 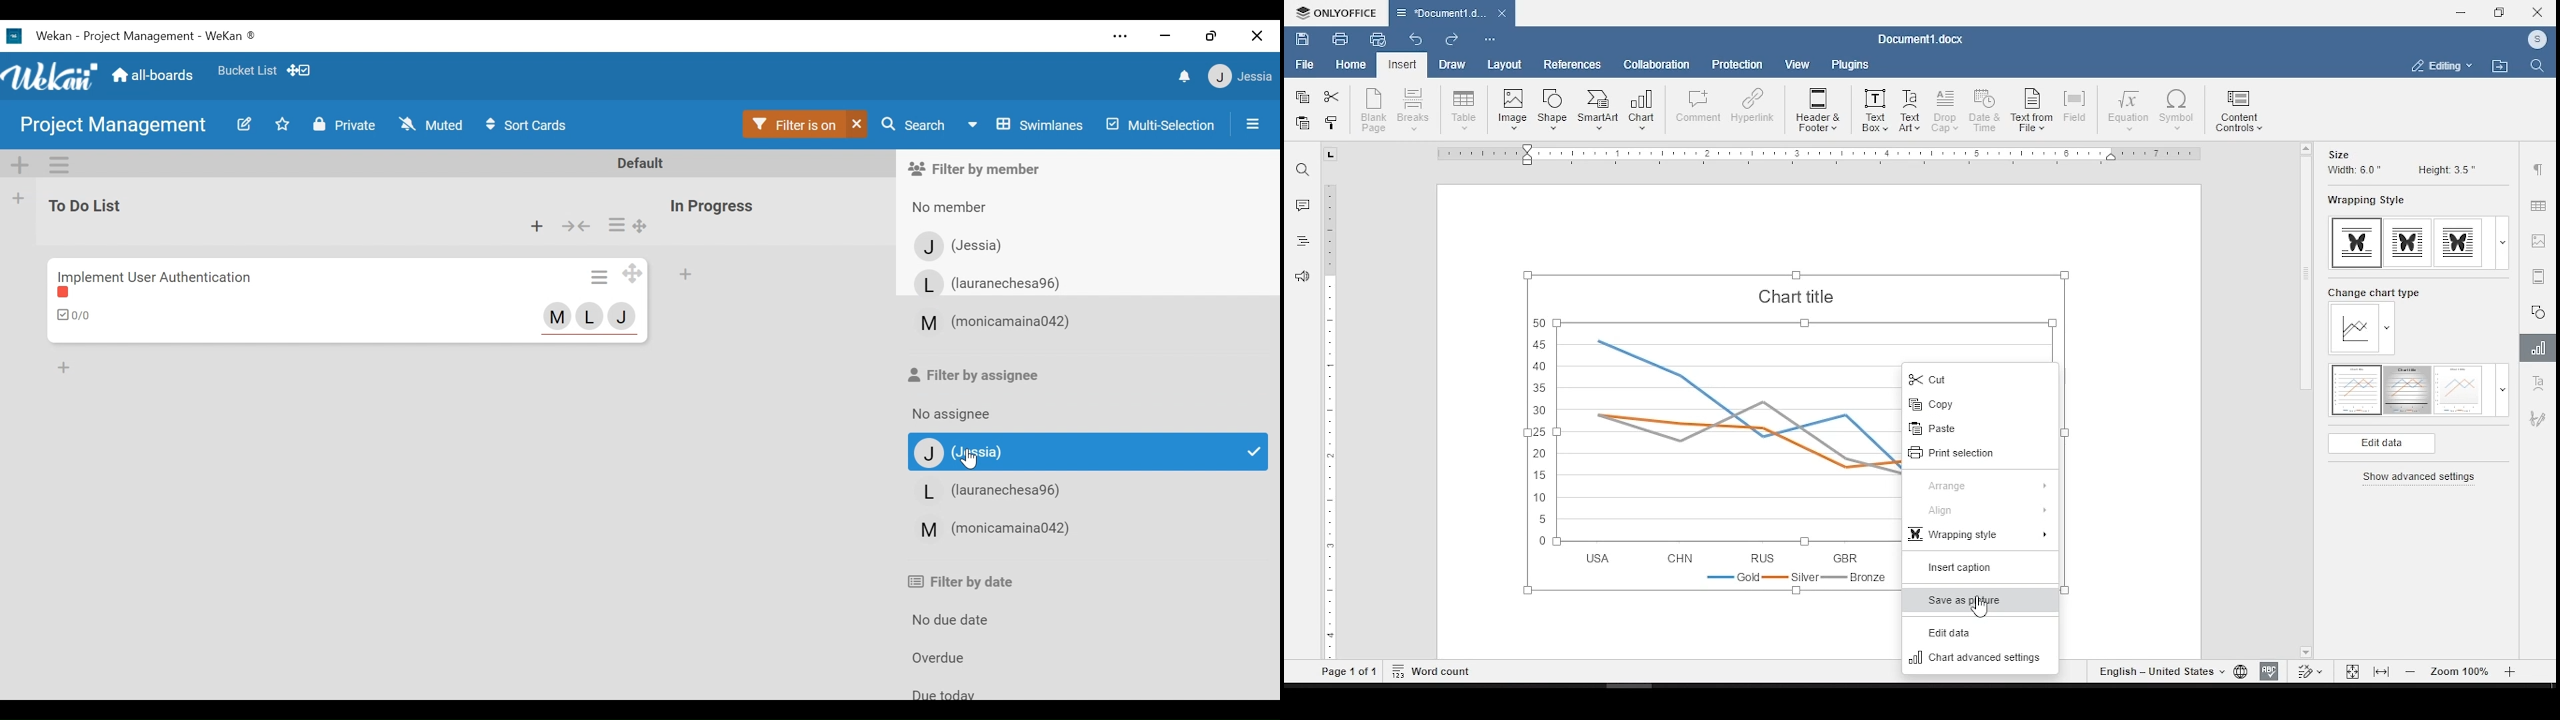 I want to click on collapse, so click(x=576, y=227).